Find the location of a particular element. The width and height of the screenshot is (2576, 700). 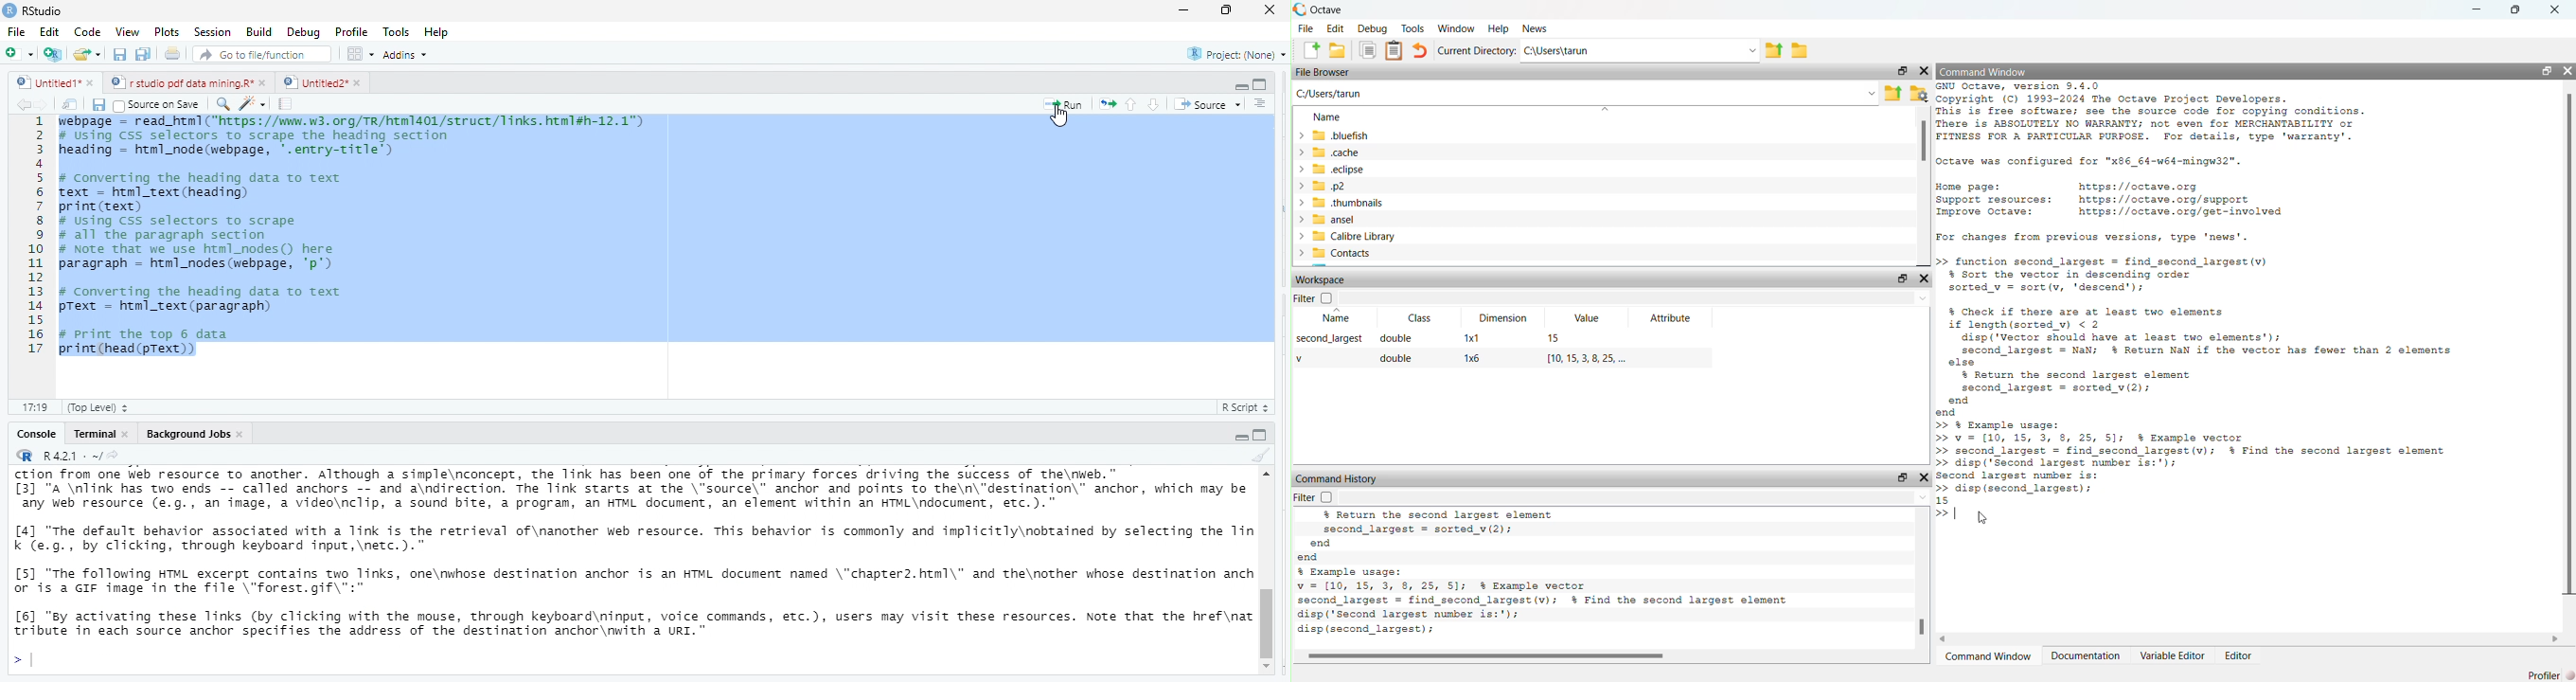

Addins  is located at coordinates (409, 54).